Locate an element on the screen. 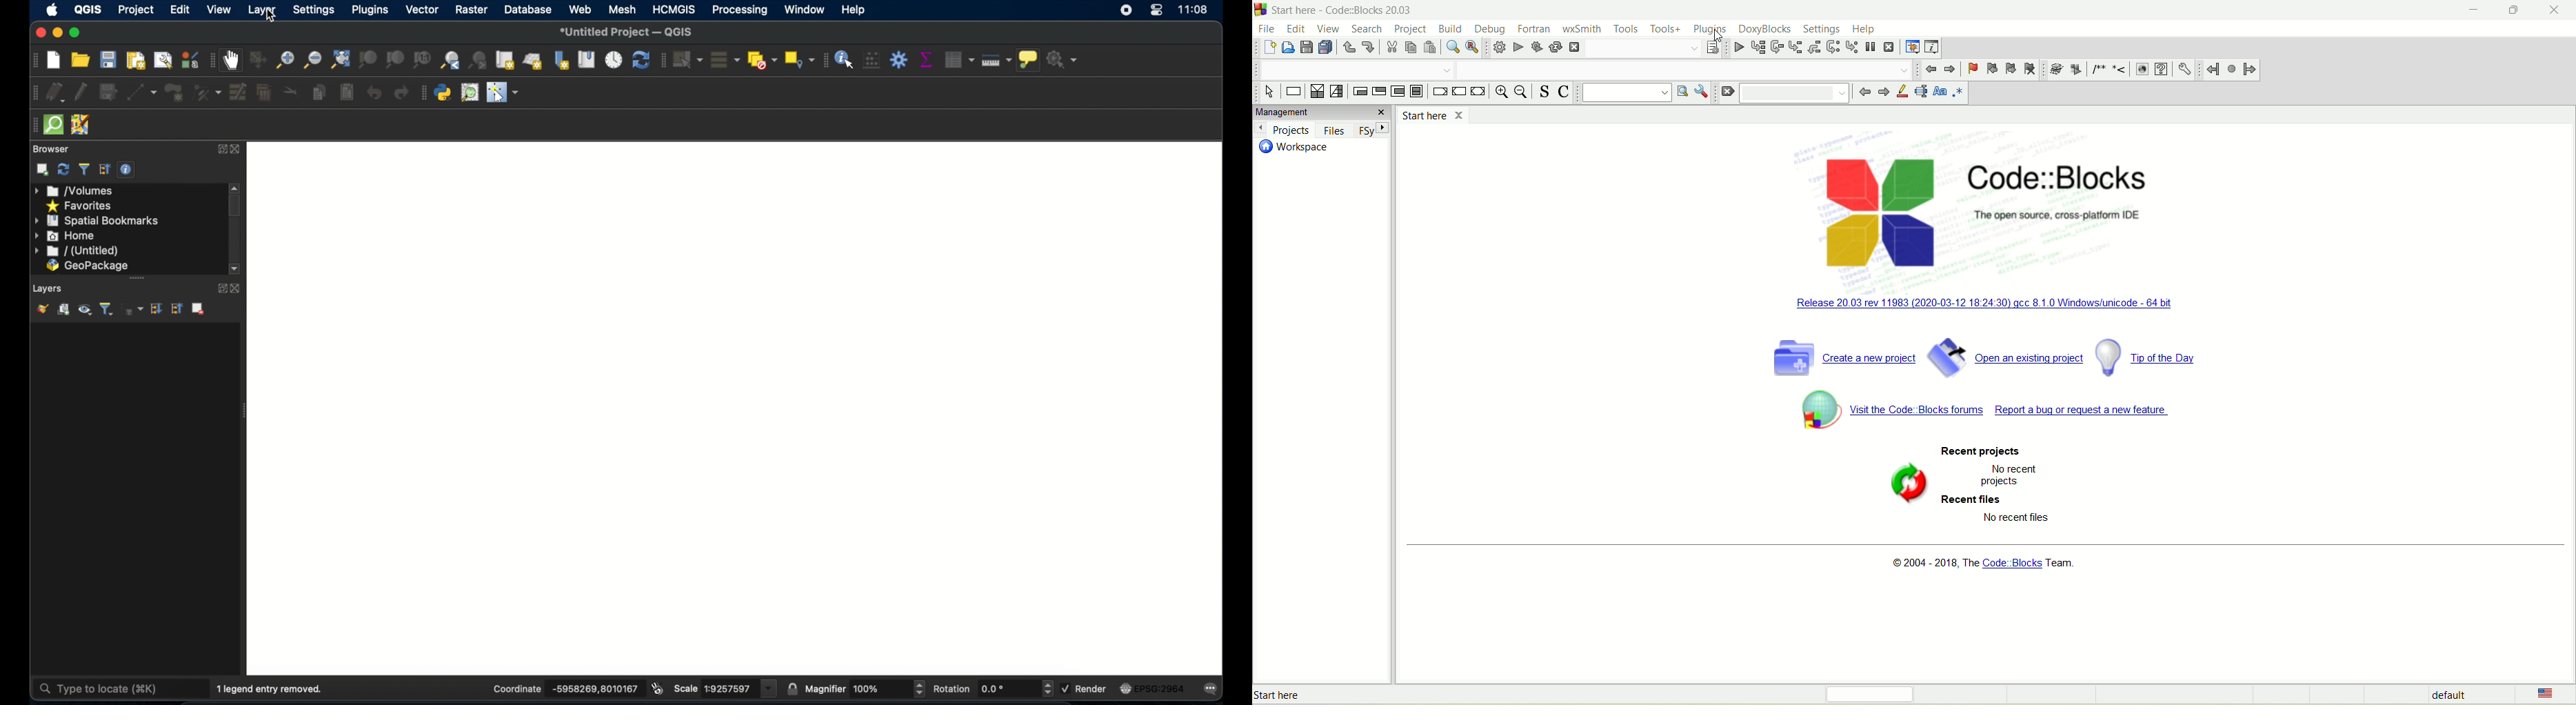  untitled project - QGIS is located at coordinates (630, 31).